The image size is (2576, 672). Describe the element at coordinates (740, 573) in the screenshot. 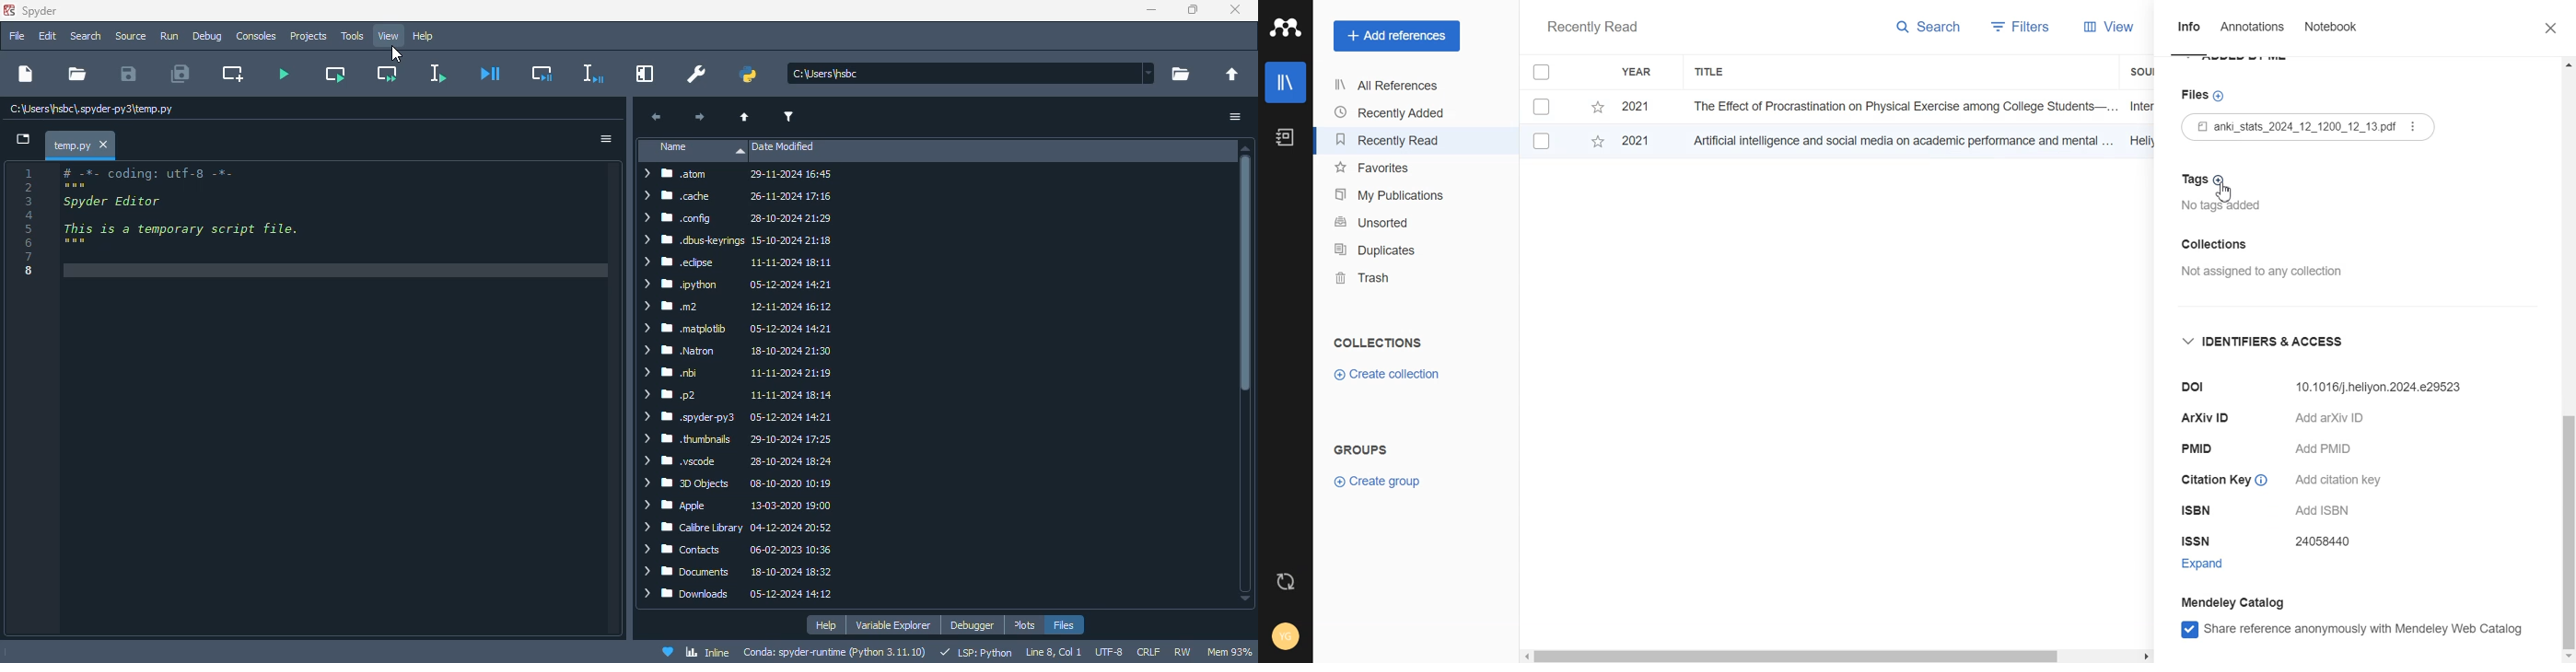

I see `Documents` at that location.